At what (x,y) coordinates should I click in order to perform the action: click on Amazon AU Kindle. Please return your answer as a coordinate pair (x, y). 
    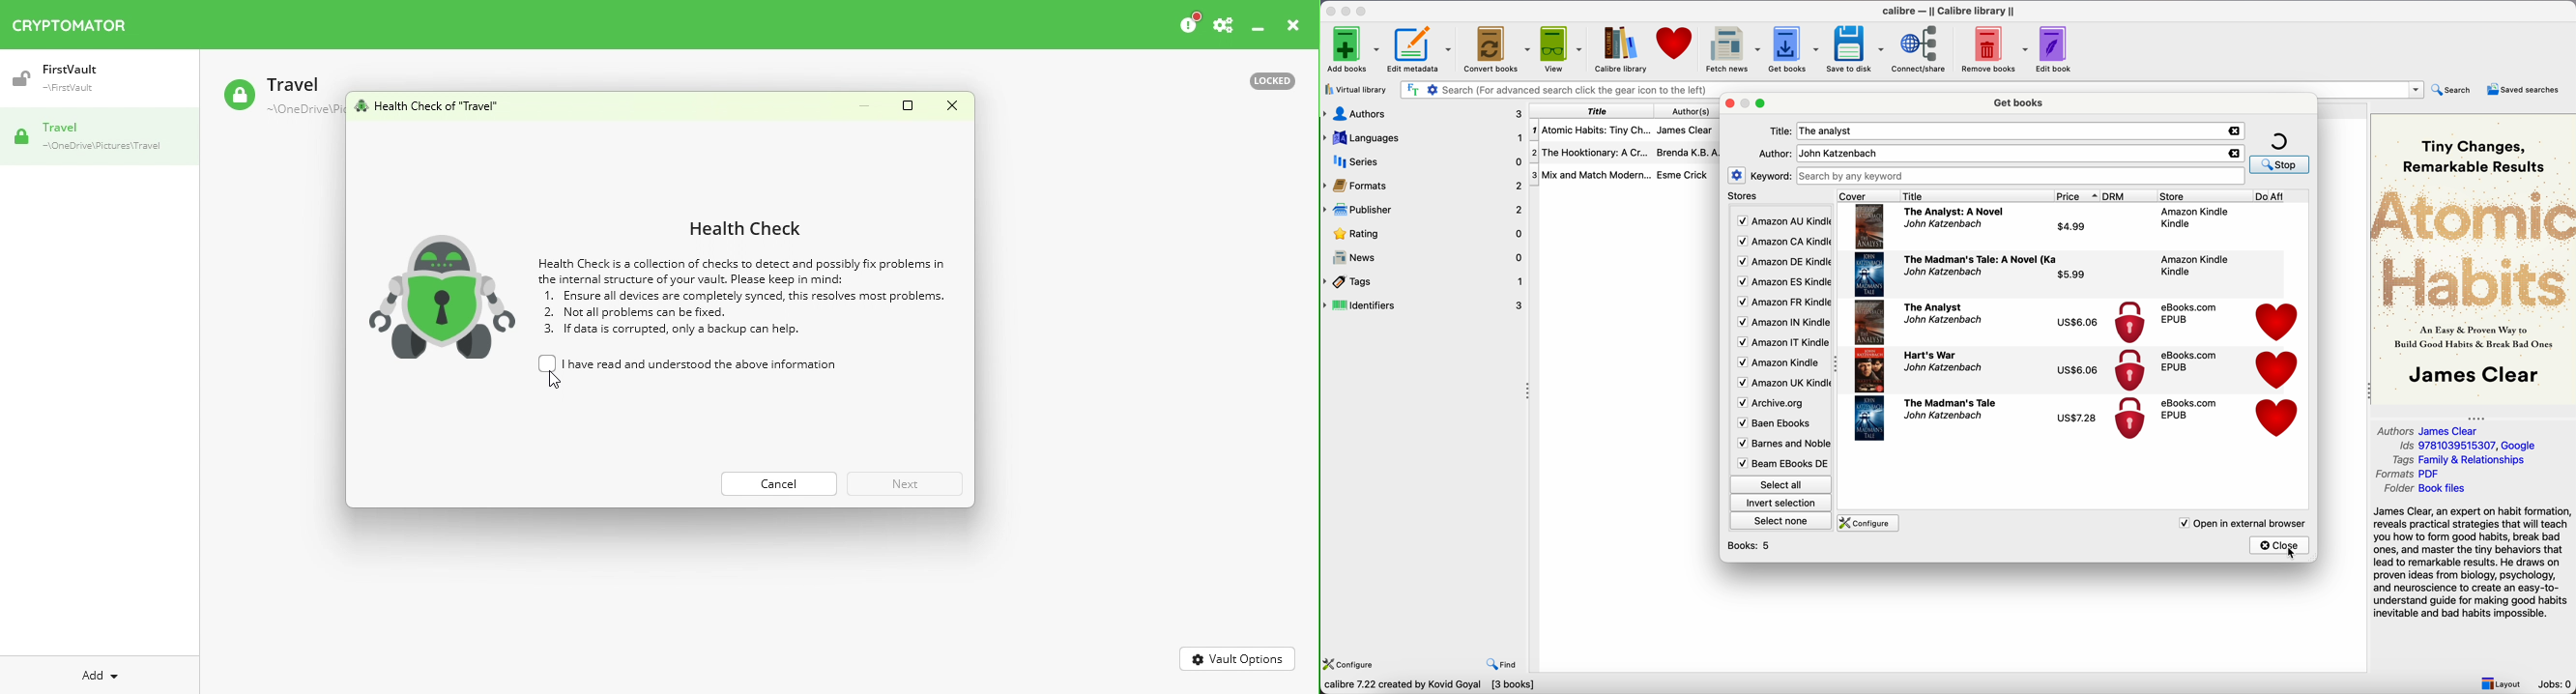
    Looking at the image, I should click on (1783, 222).